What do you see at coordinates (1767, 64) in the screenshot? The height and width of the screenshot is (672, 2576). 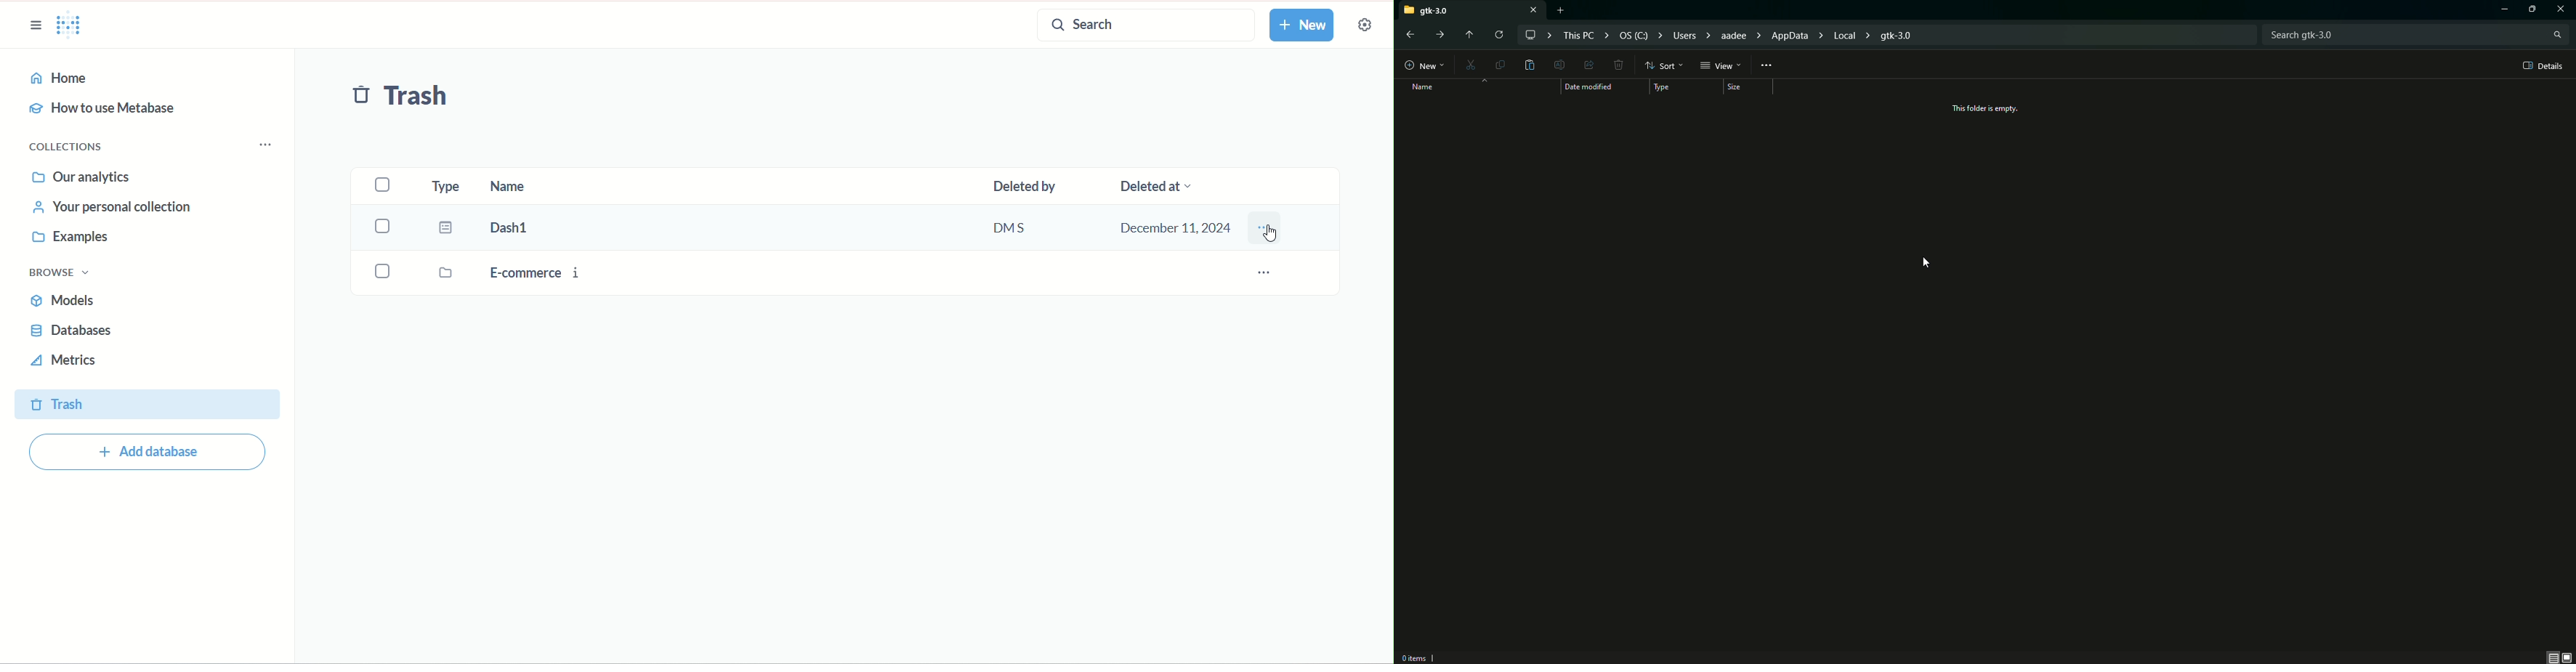 I see `More Options` at bounding box center [1767, 64].